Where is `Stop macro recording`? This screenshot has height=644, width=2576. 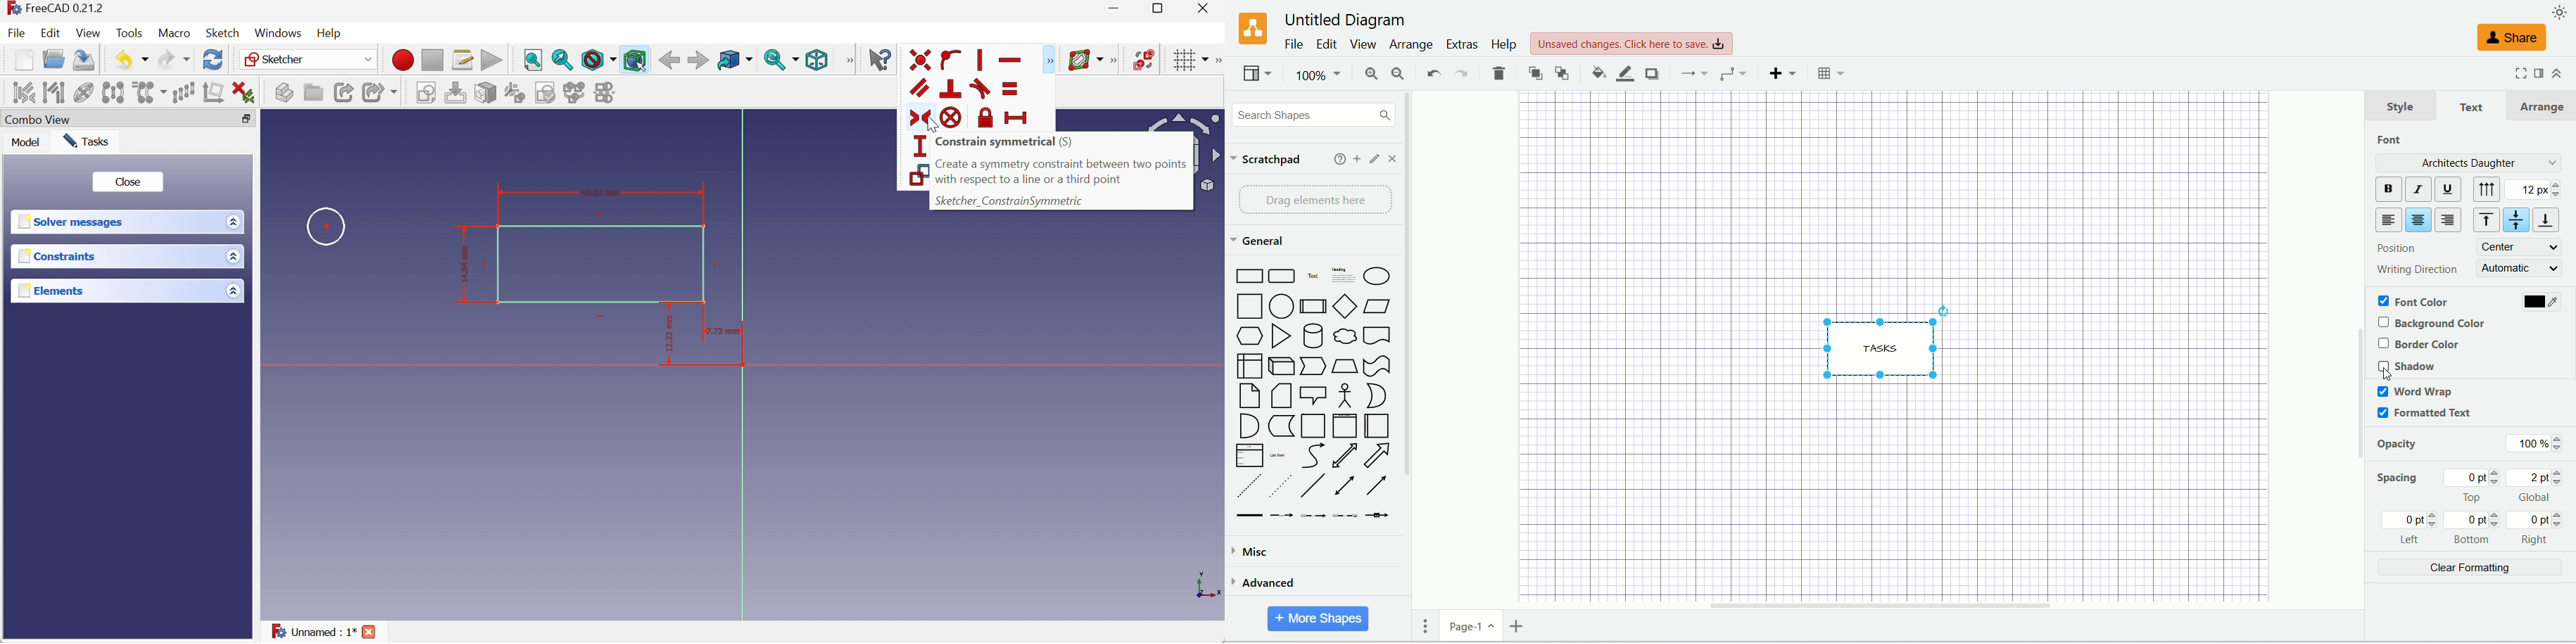 Stop macro recording is located at coordinates (431, 60).